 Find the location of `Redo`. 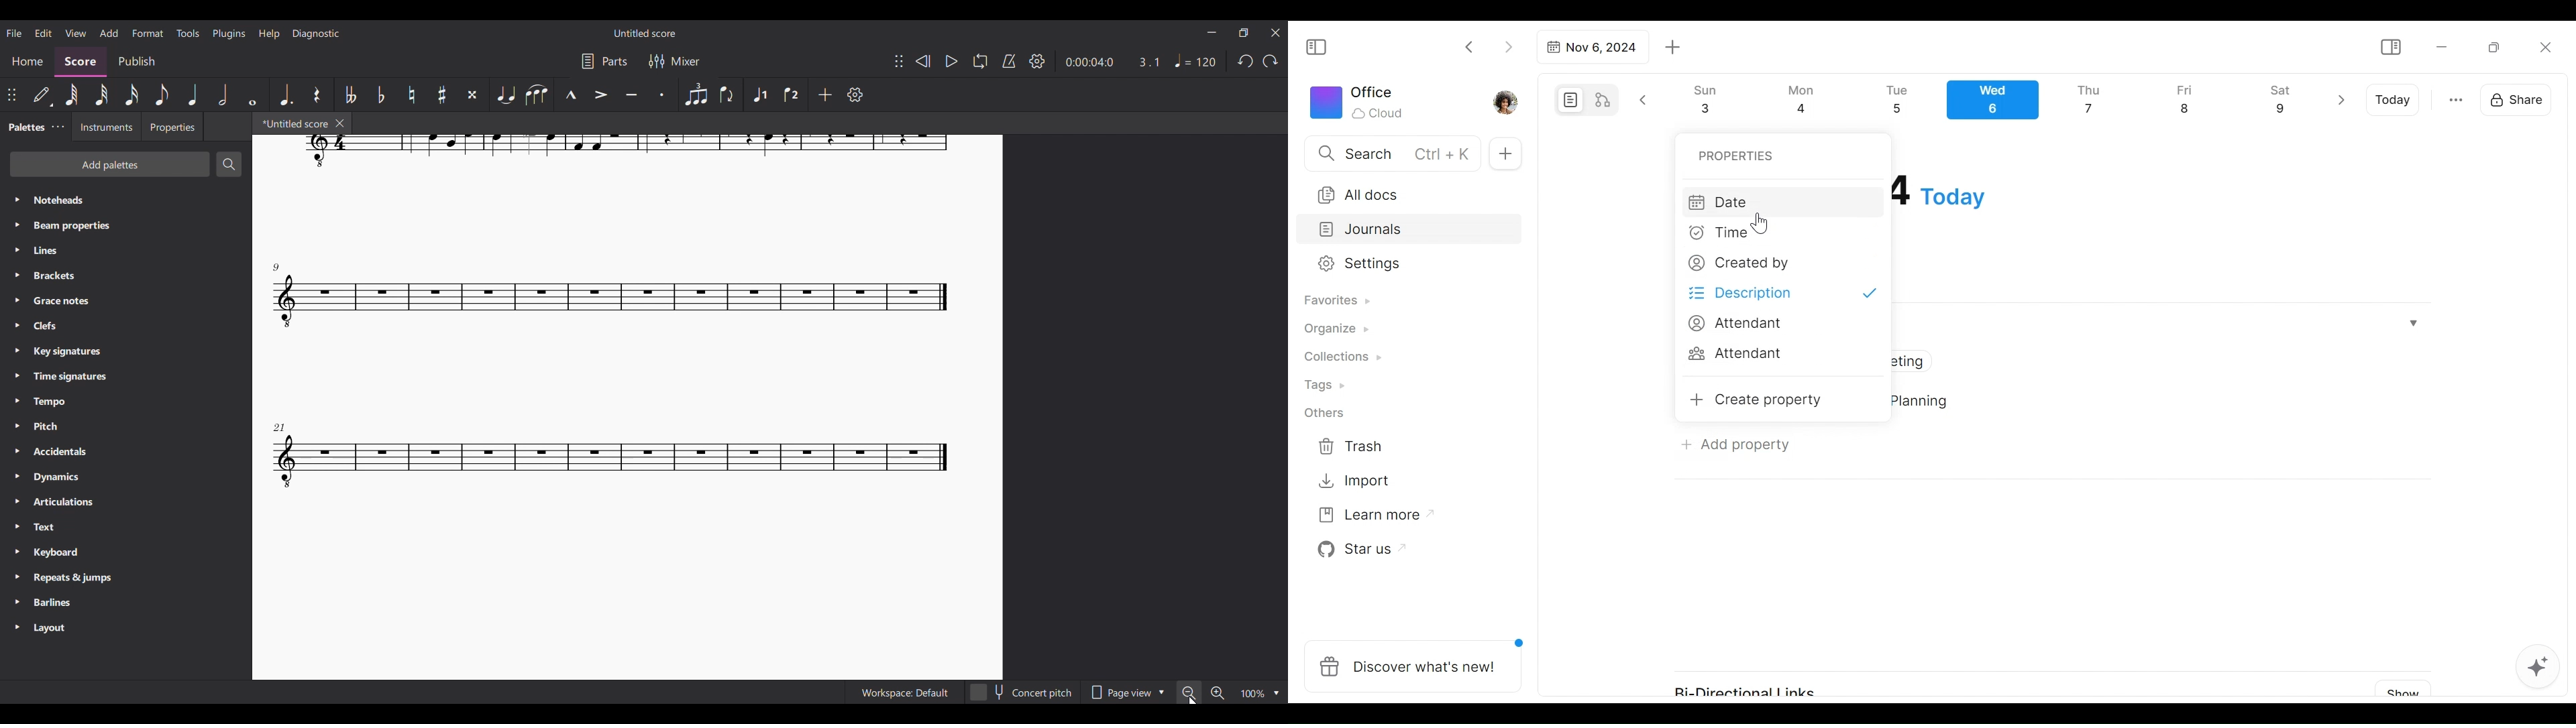

Redo is located at coordinates (1271, 62).